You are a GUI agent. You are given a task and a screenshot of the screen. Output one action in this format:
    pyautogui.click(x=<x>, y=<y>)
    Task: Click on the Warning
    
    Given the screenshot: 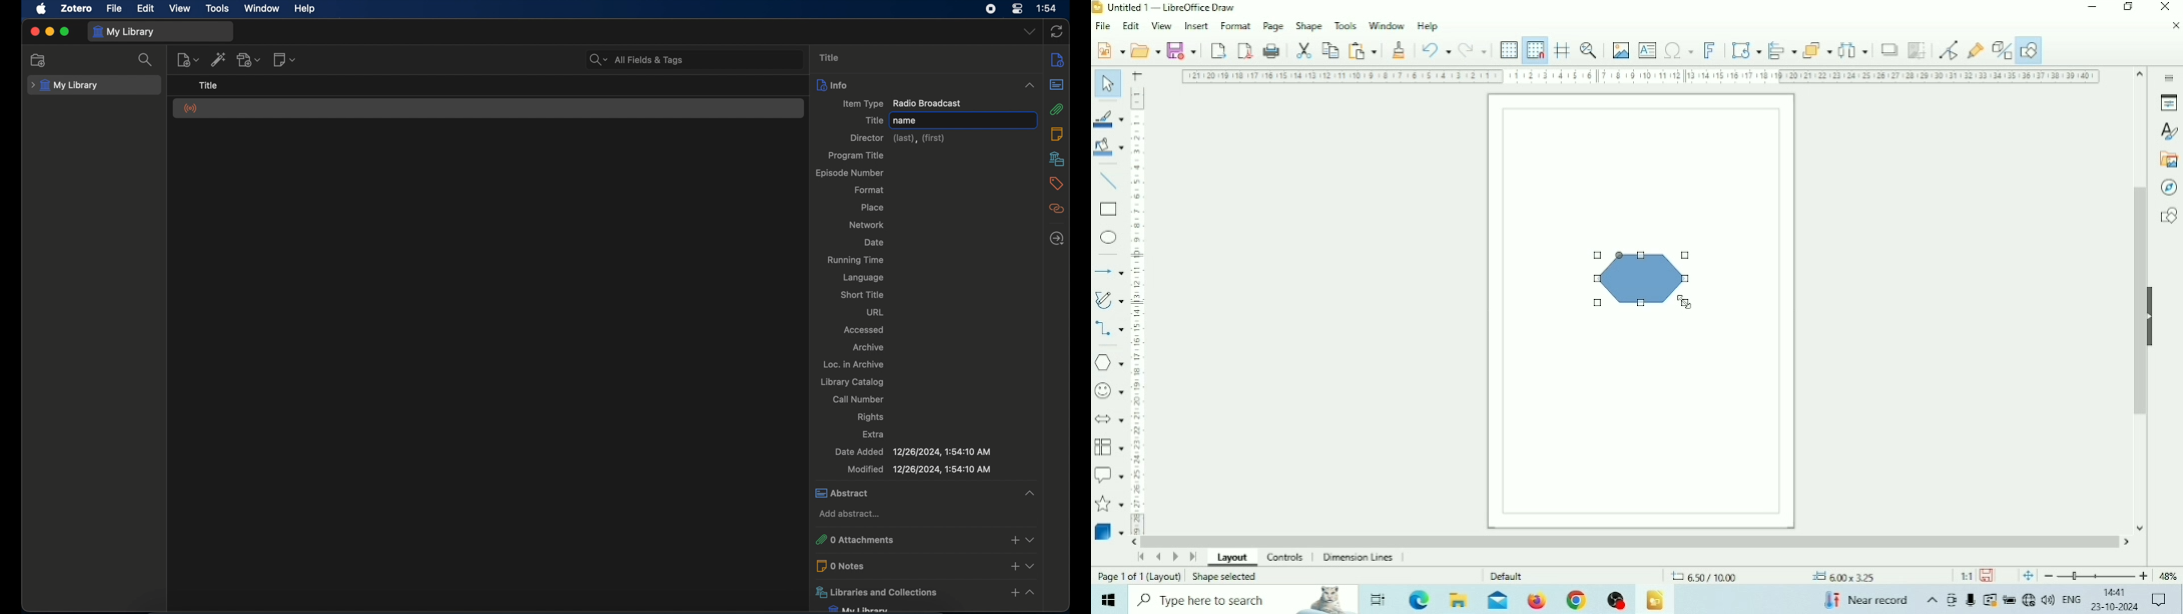 What is the action you would take?
    pyautogui.click(x=1991, y=600)
    